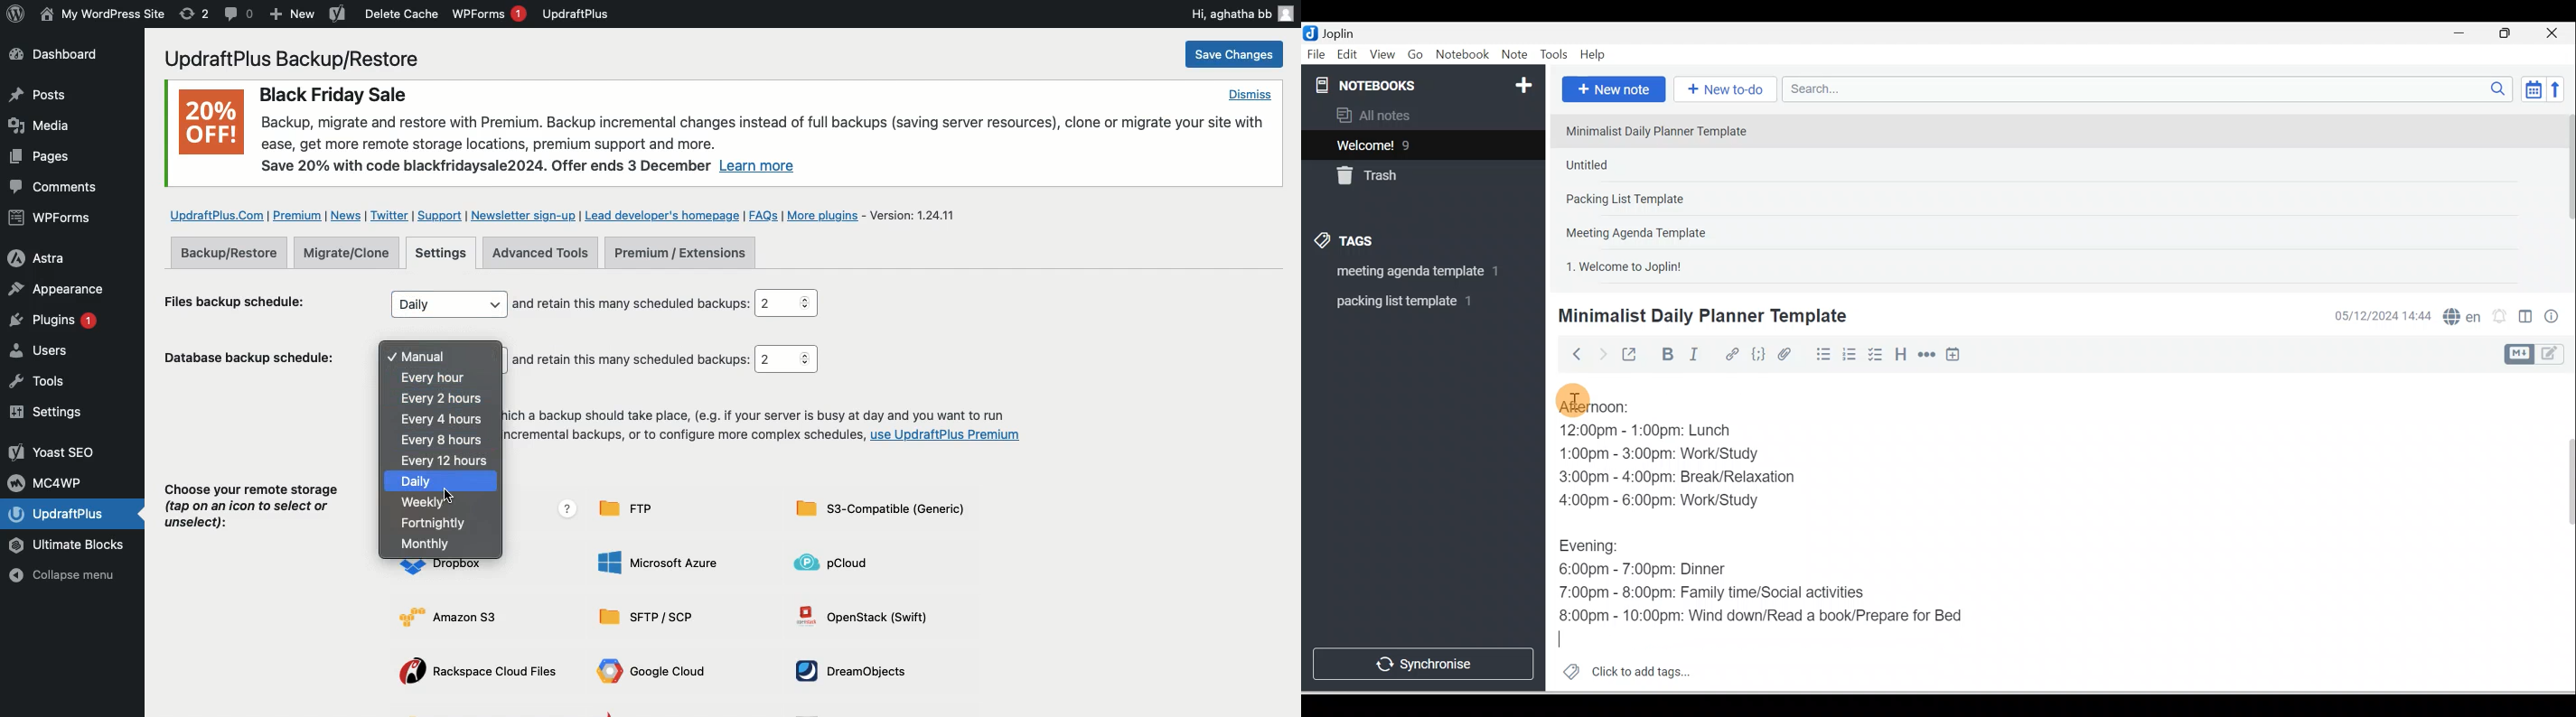 The image size is (2576, 728). I want to click on 7:00pm - 8:00pm: Family time/Social activities, so click(1722, 594).